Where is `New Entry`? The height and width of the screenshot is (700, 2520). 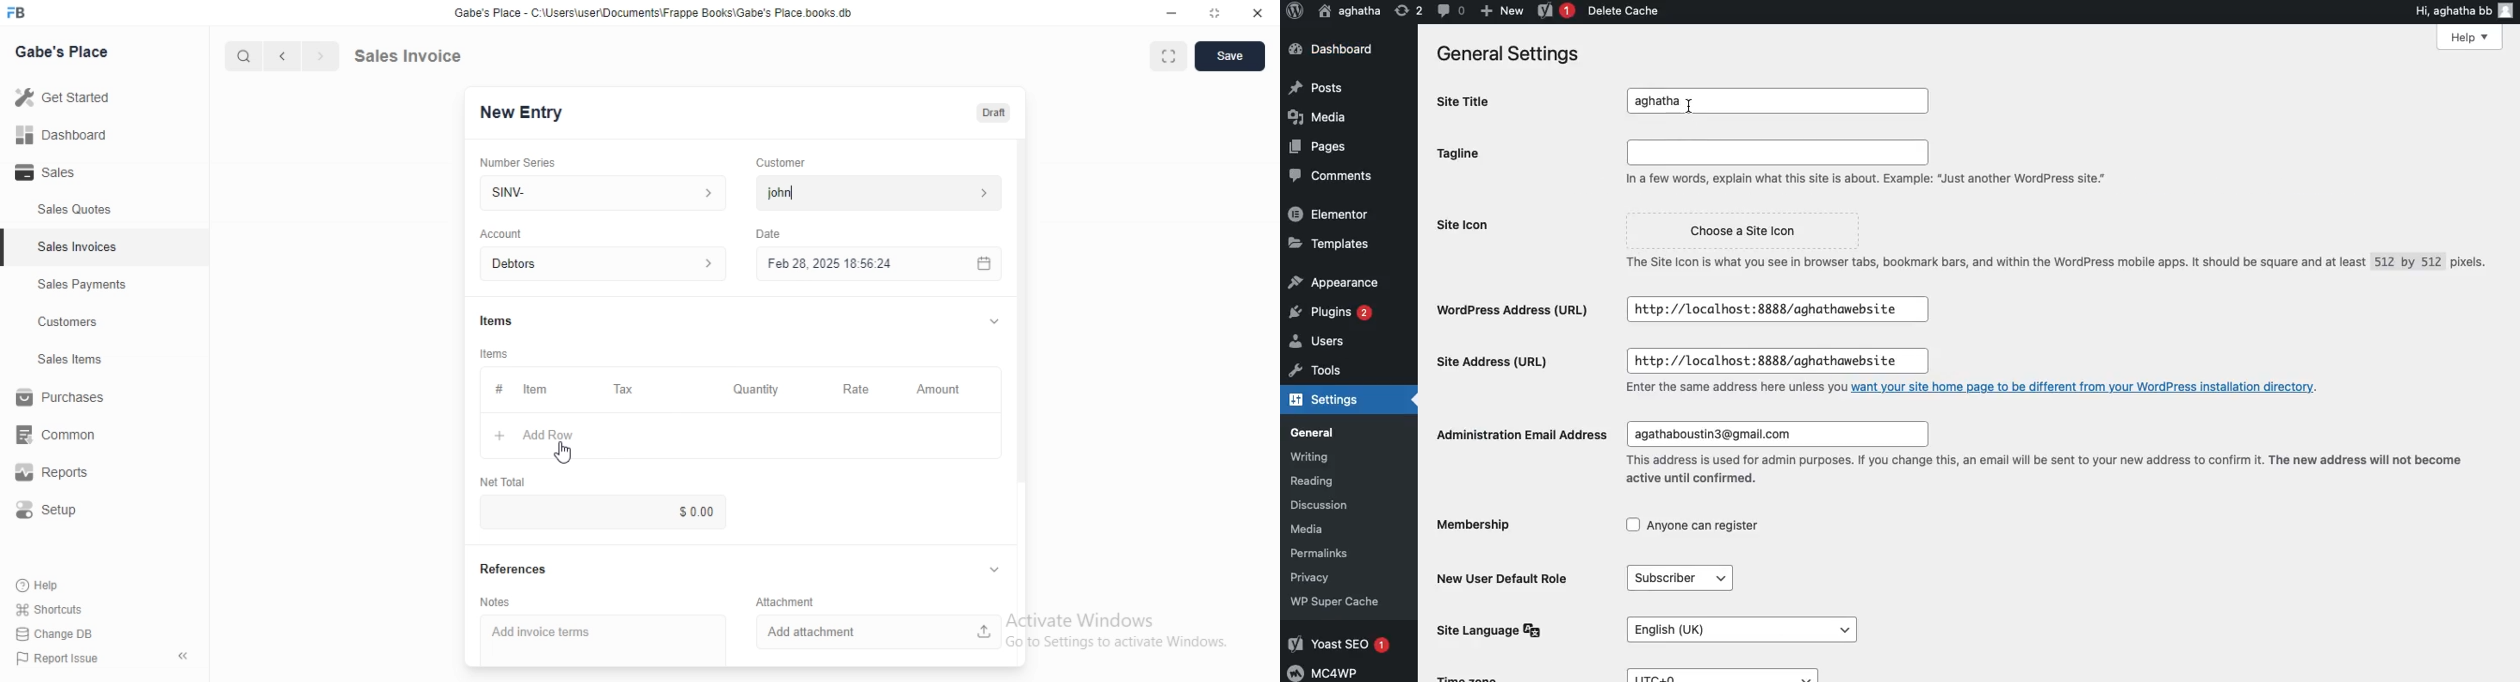 New Entry is located at coordinates (528, 112).